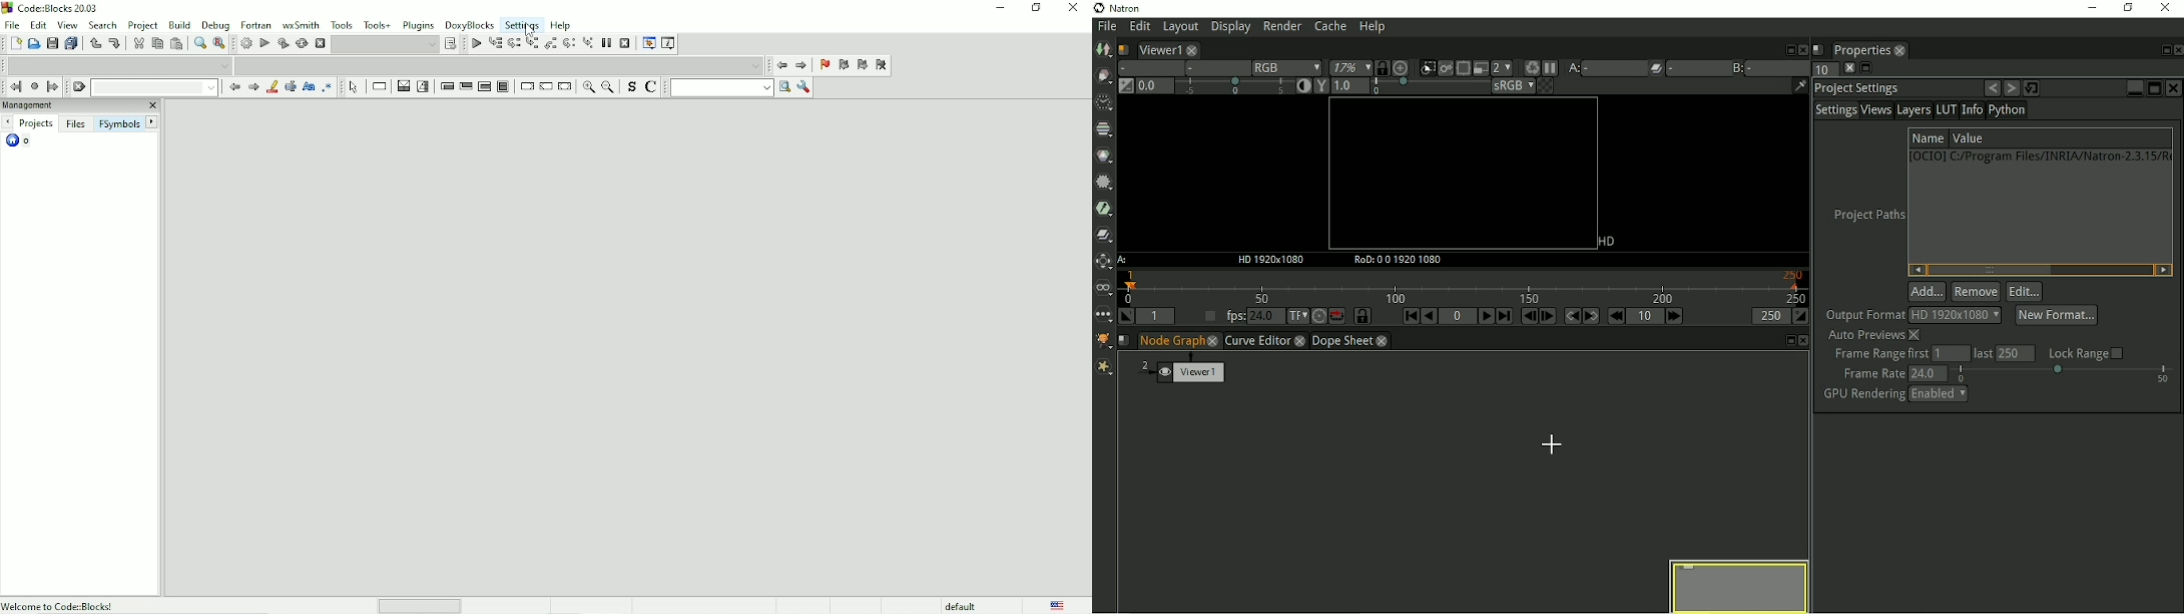 The width and height of the screenshot is (2184, 616). Describe the element at coordinates (781, 64) in the screenshot. I see `Jump back` at that location.